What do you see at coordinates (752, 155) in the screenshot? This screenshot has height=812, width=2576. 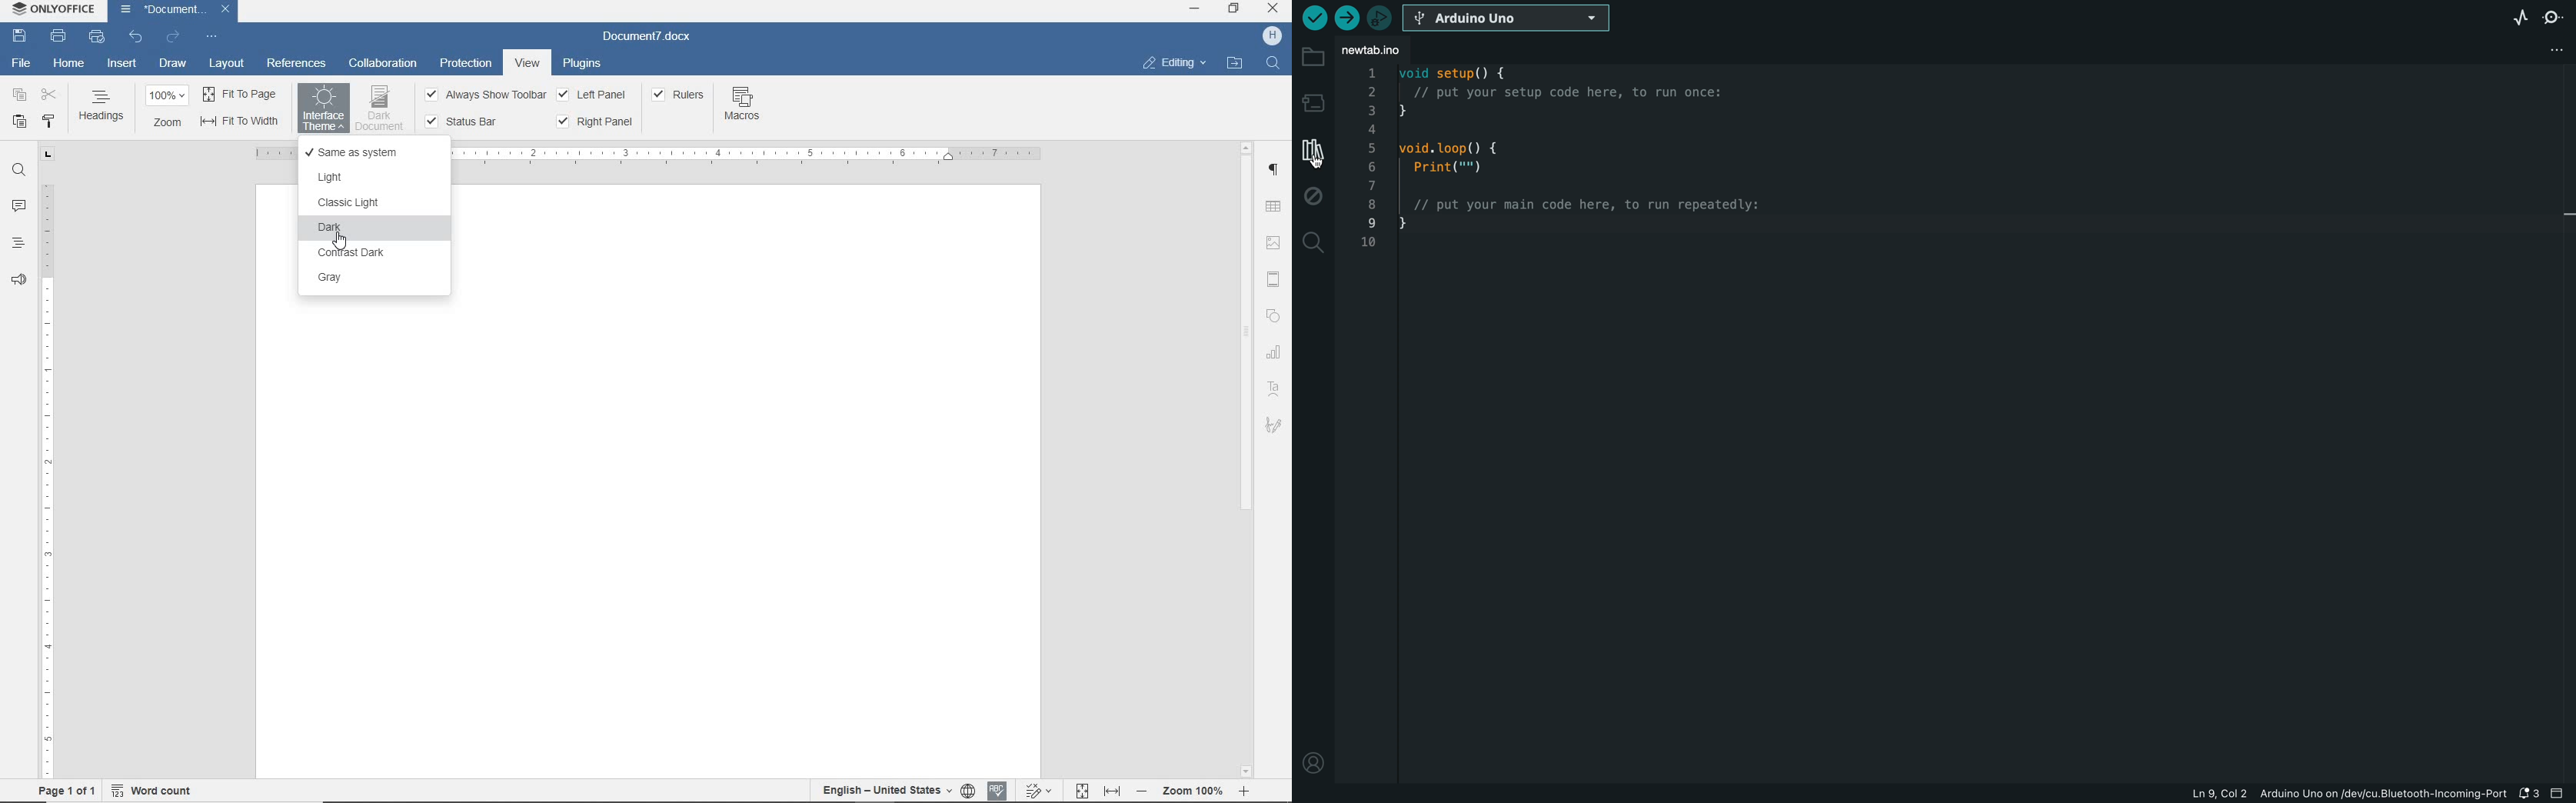 I see `RULER` at bounding box center [752, 155].